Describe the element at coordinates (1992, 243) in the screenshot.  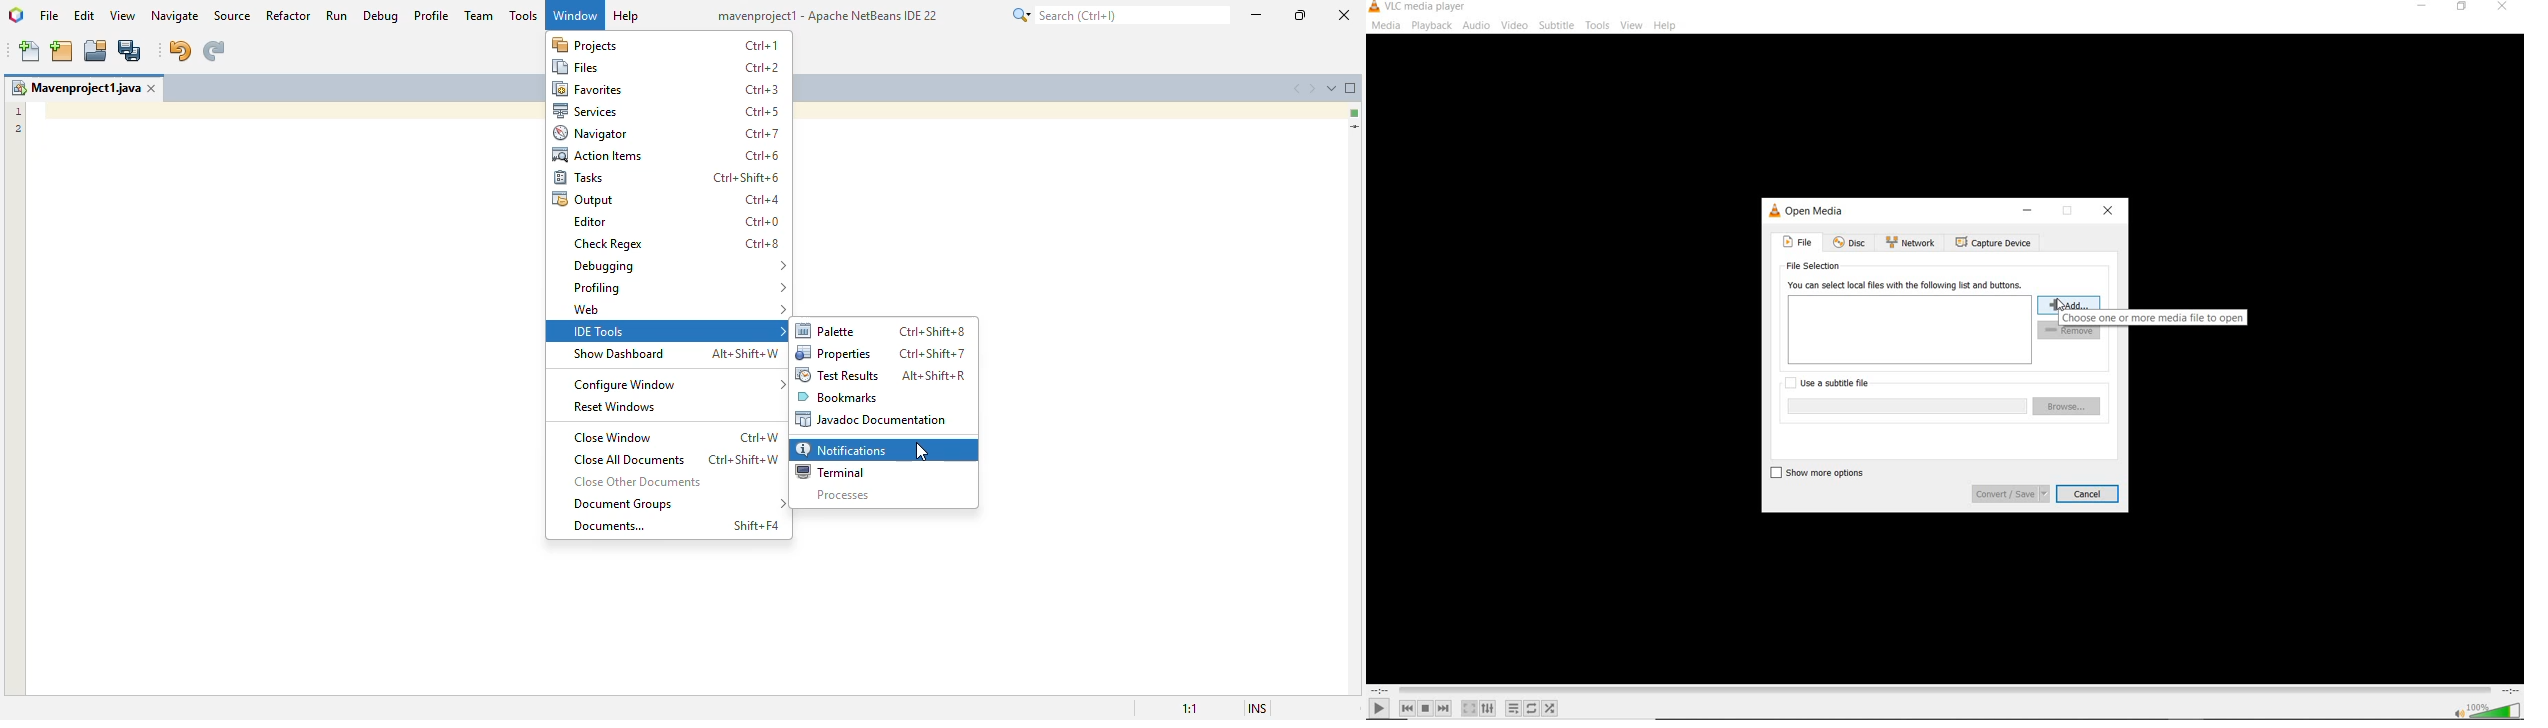
I see `capture device` at that location.